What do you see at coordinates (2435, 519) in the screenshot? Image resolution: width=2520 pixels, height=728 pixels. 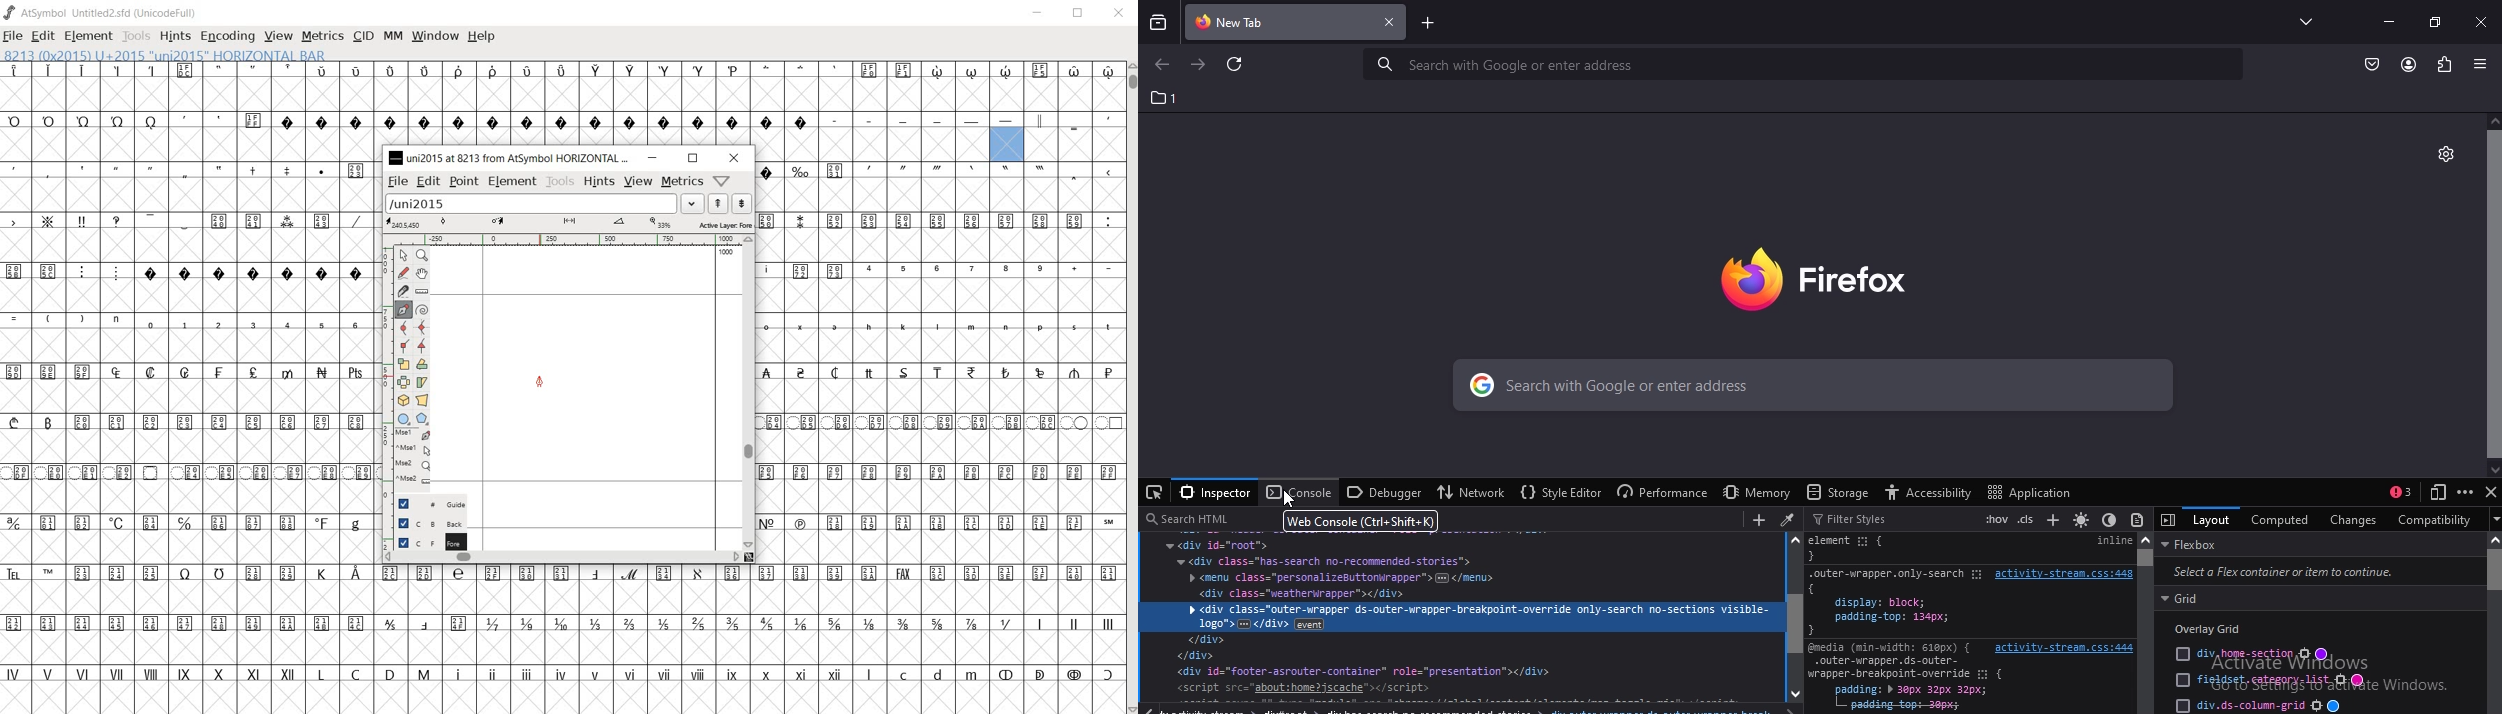 I see `compatiabilty` at bounding box center [2435, 519].